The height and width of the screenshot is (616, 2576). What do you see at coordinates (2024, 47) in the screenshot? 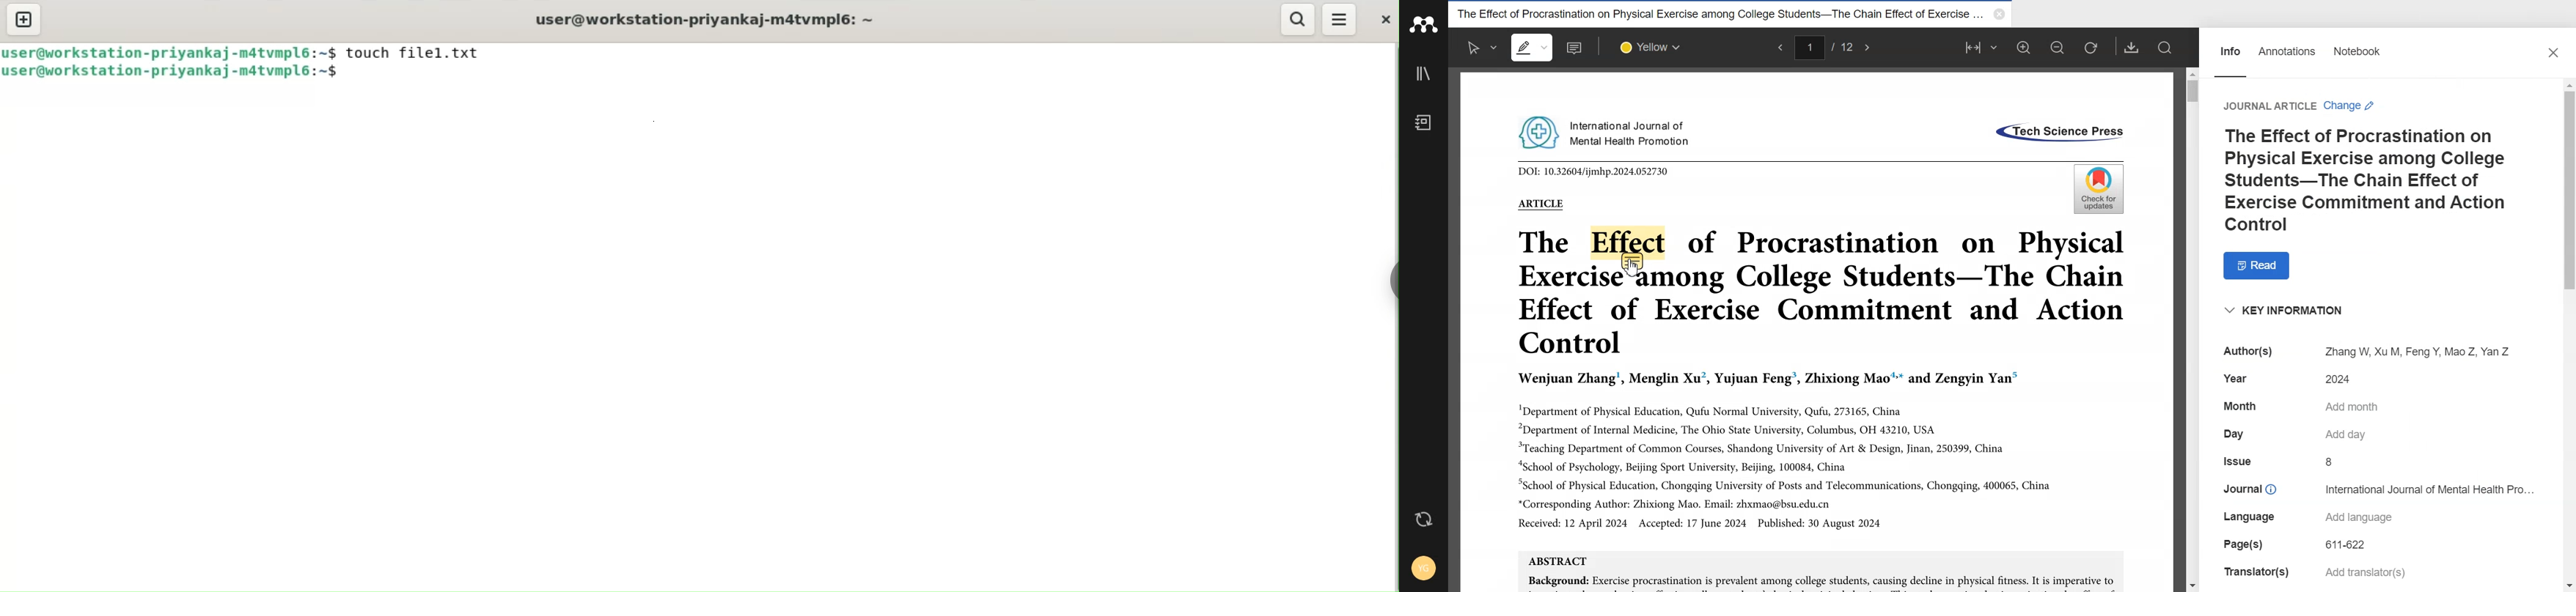
I see `Zoom in` at bounding box center [2024, 47].